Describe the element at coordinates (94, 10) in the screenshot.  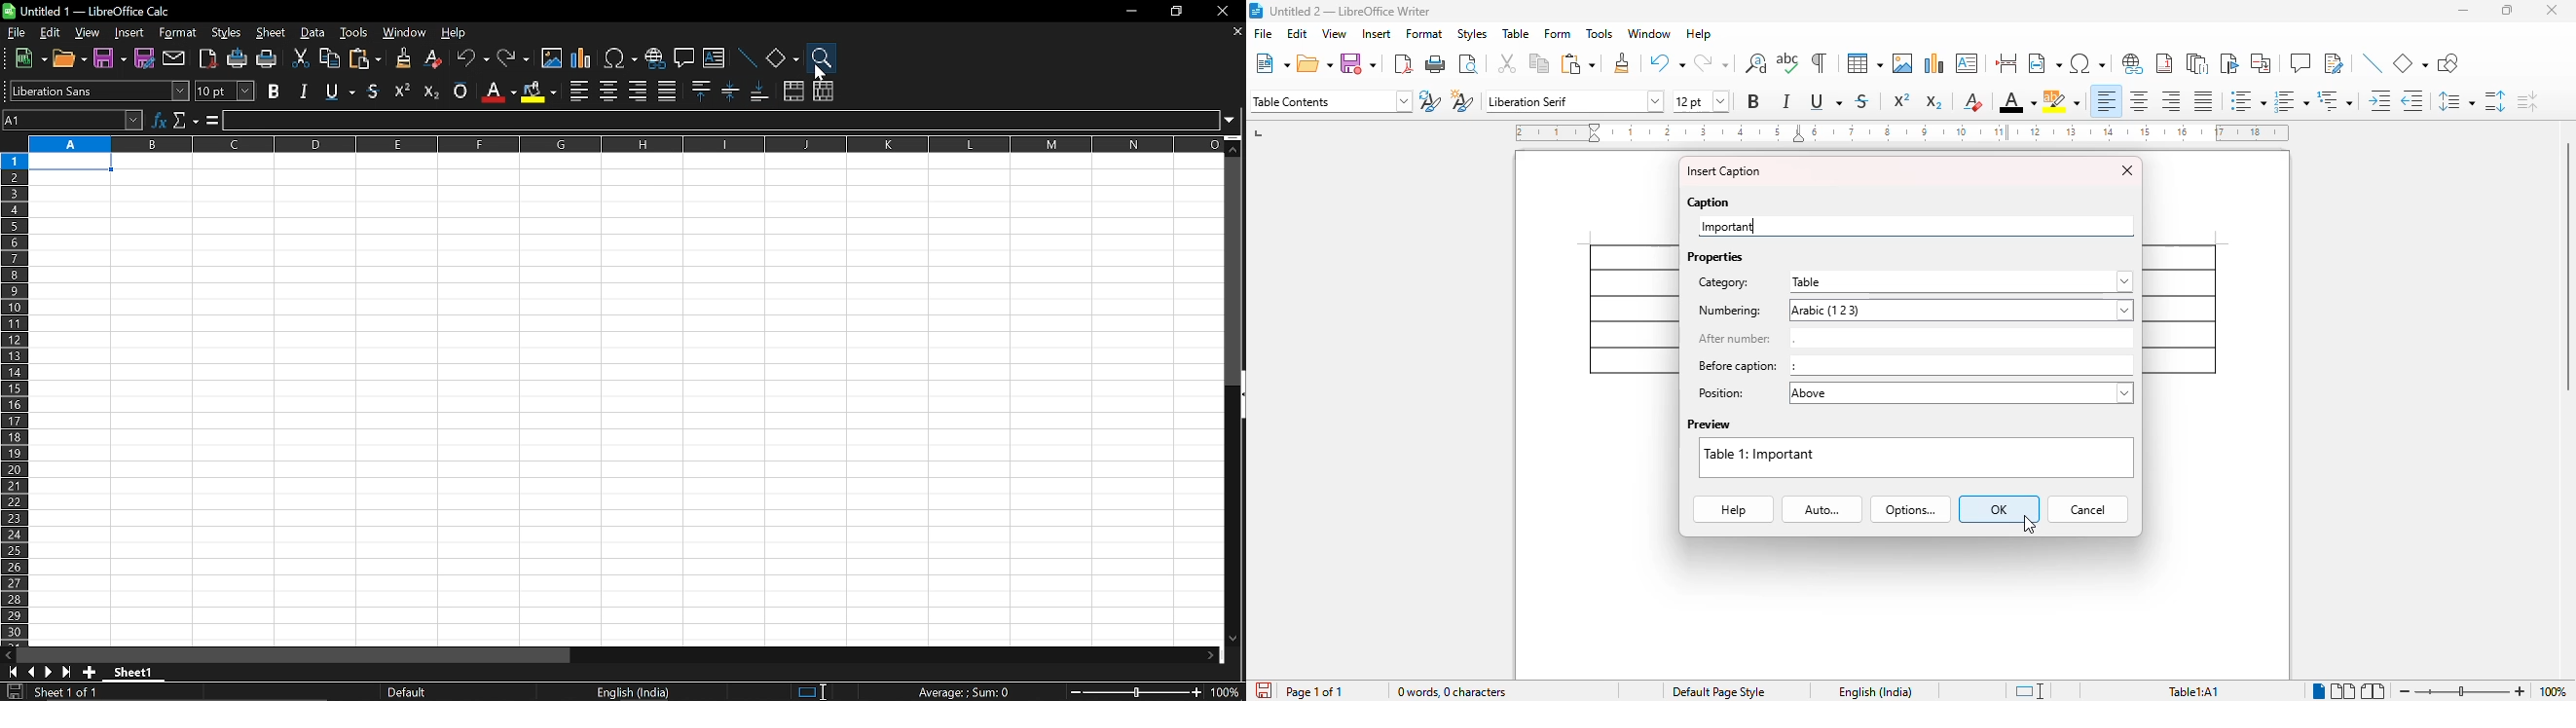
I see `Current window` at that location.